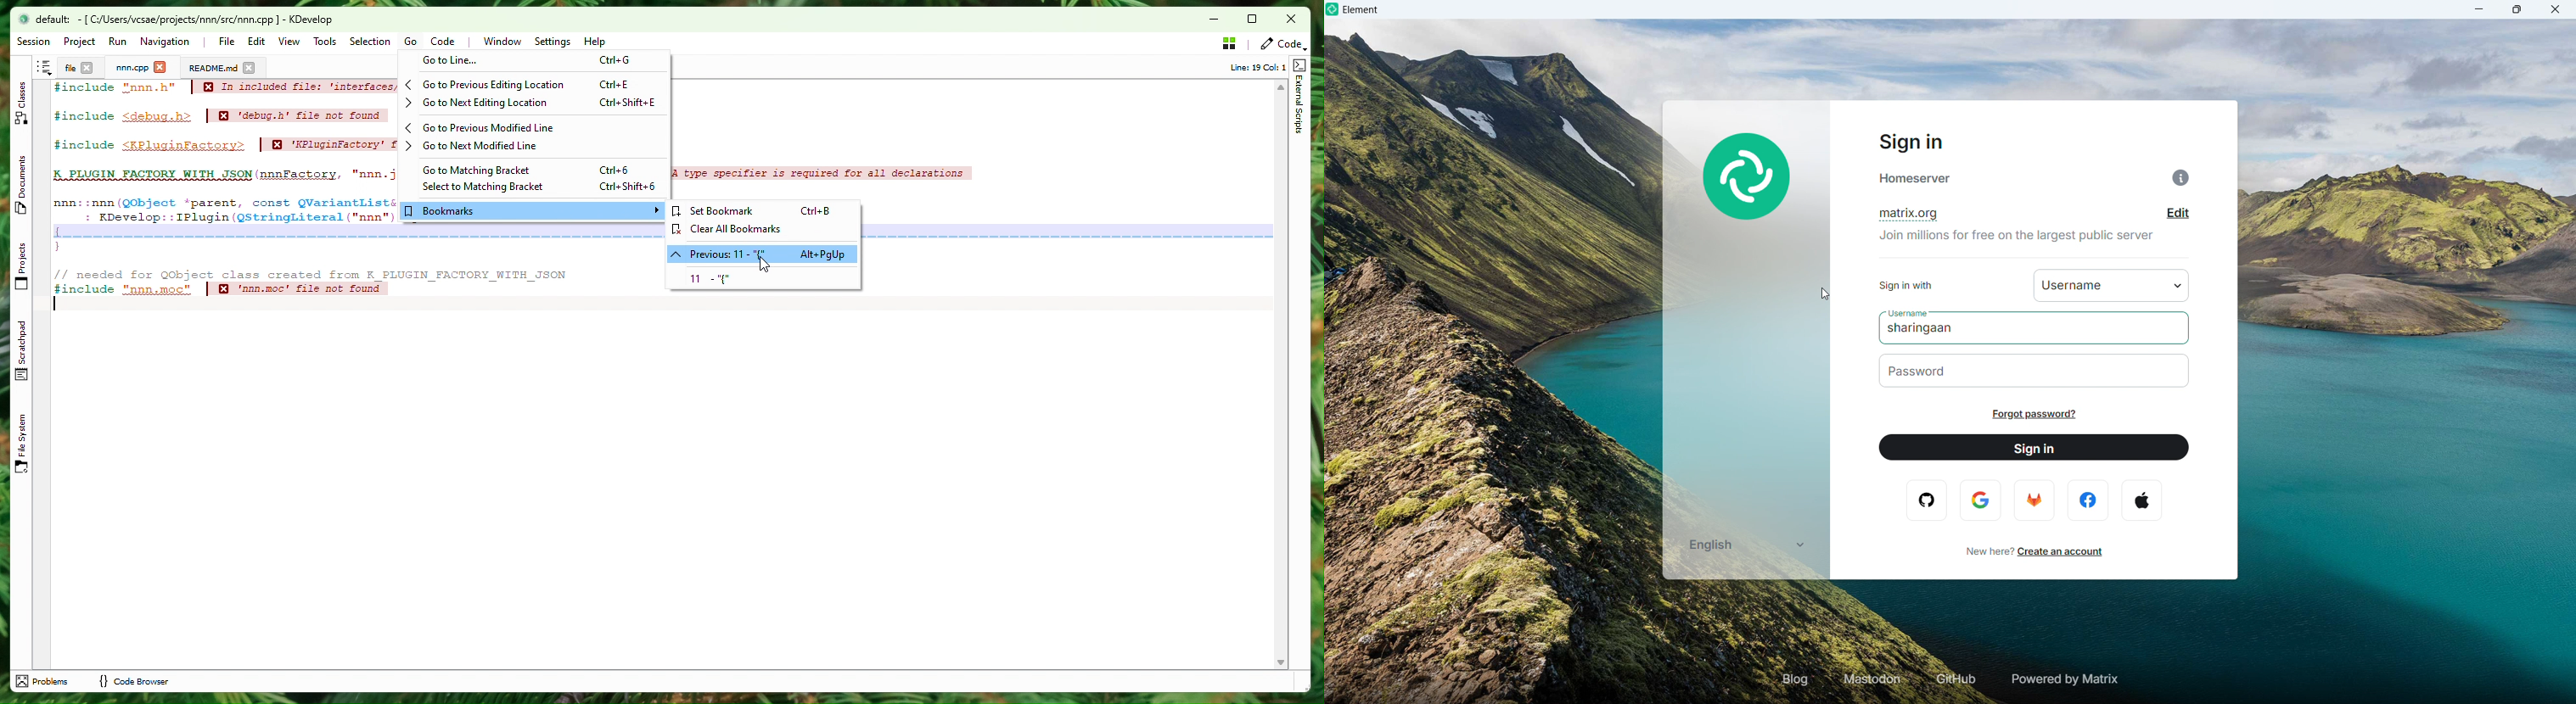 The height and width of the screenshot is (728, 2576). What do you see at coordinates (1745, 544) in the screenshot?
I see `Select language ` at bounding box center [1745, 544].